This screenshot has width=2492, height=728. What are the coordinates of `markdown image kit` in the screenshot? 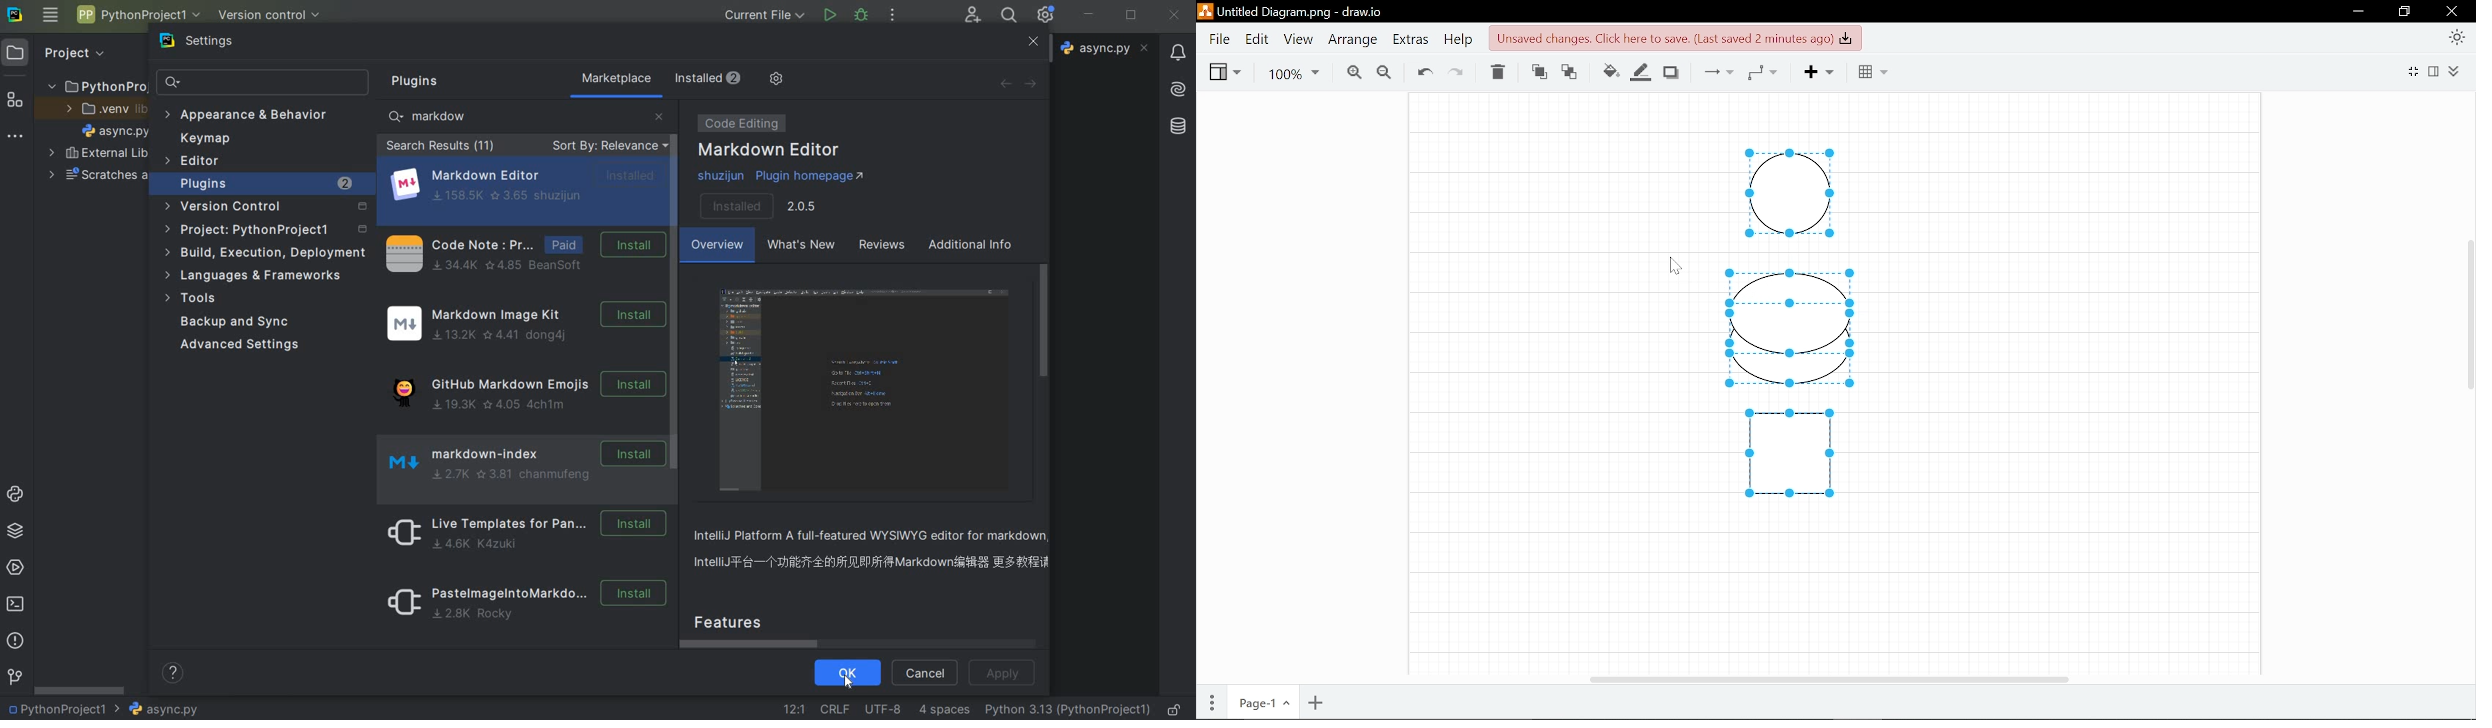 It's located at (524, 324).